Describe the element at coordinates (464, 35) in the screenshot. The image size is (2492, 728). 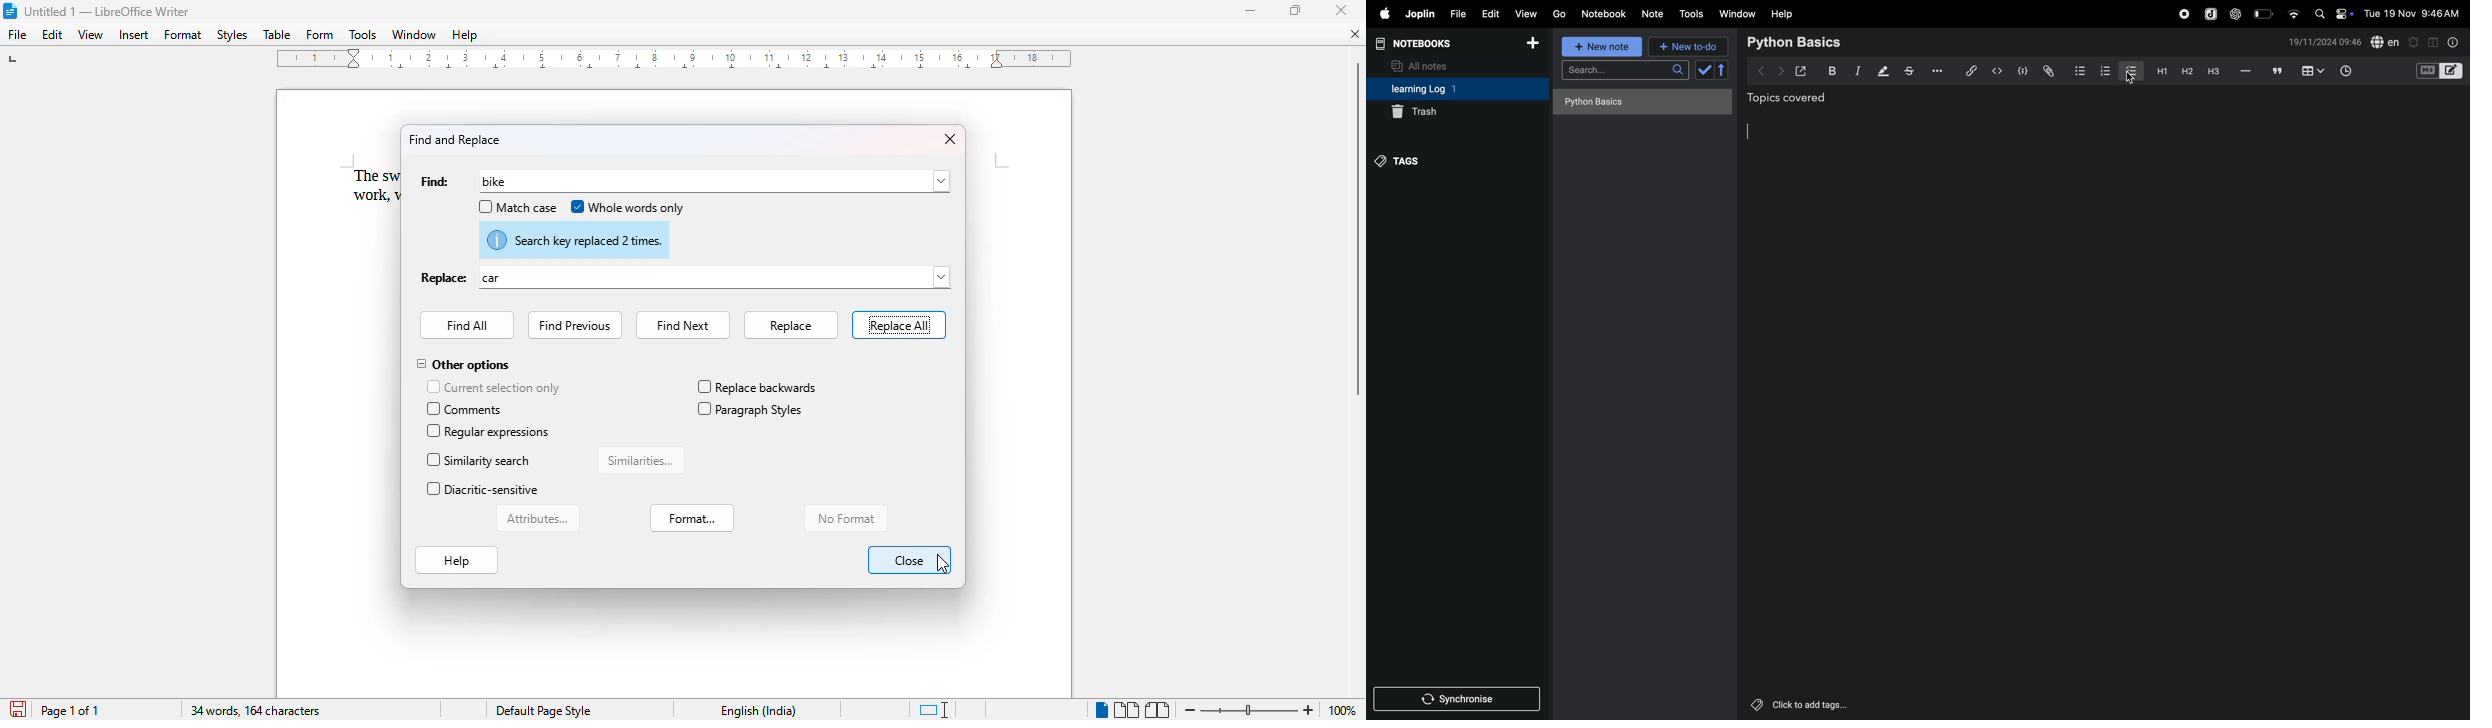
I see `help` at that location.